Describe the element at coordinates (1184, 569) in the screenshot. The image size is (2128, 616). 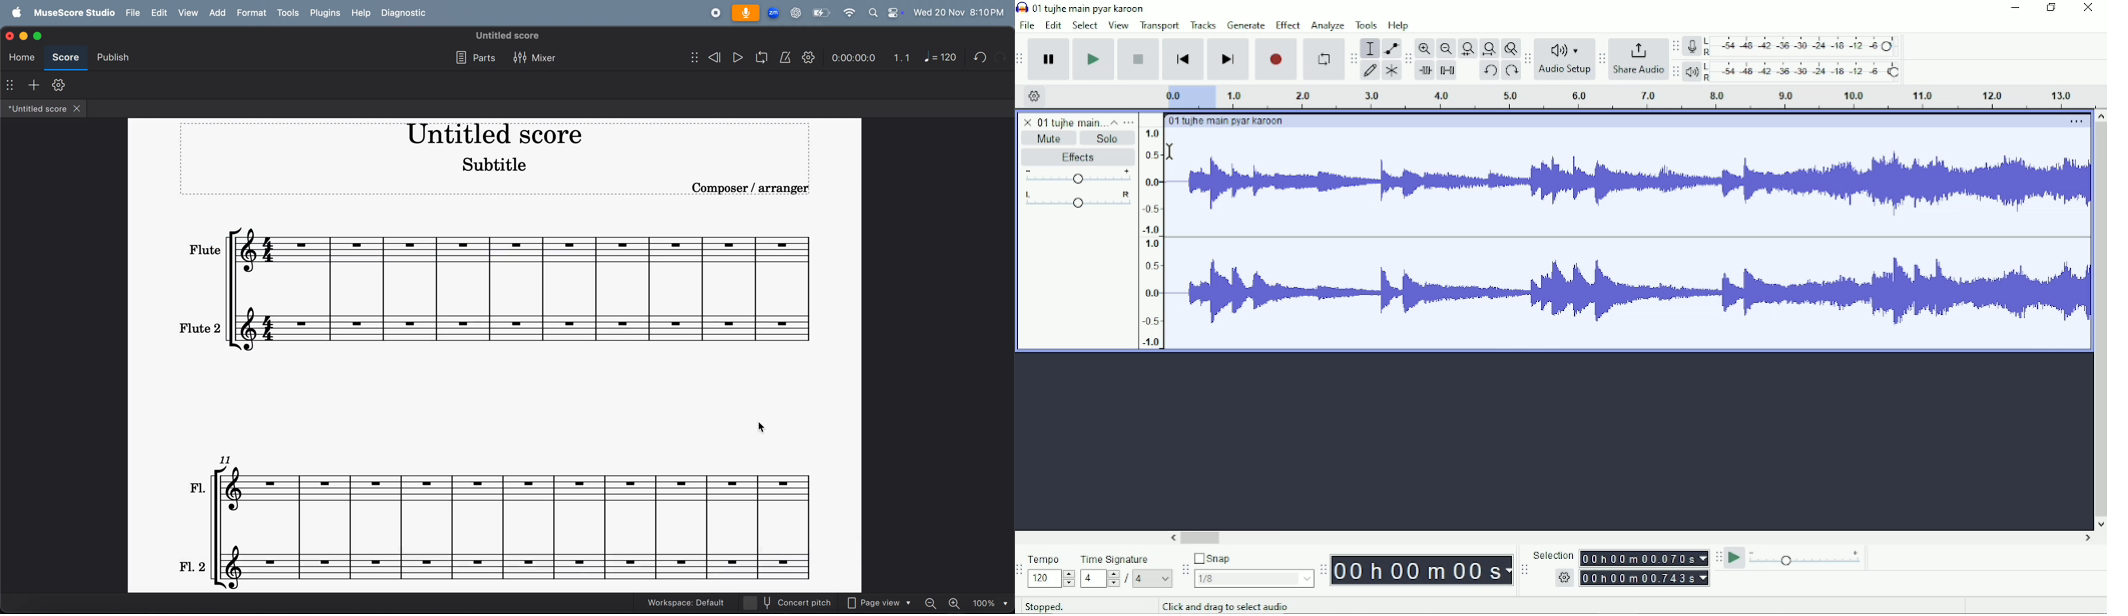
I see `Audacity snapping toolbar` at that location.